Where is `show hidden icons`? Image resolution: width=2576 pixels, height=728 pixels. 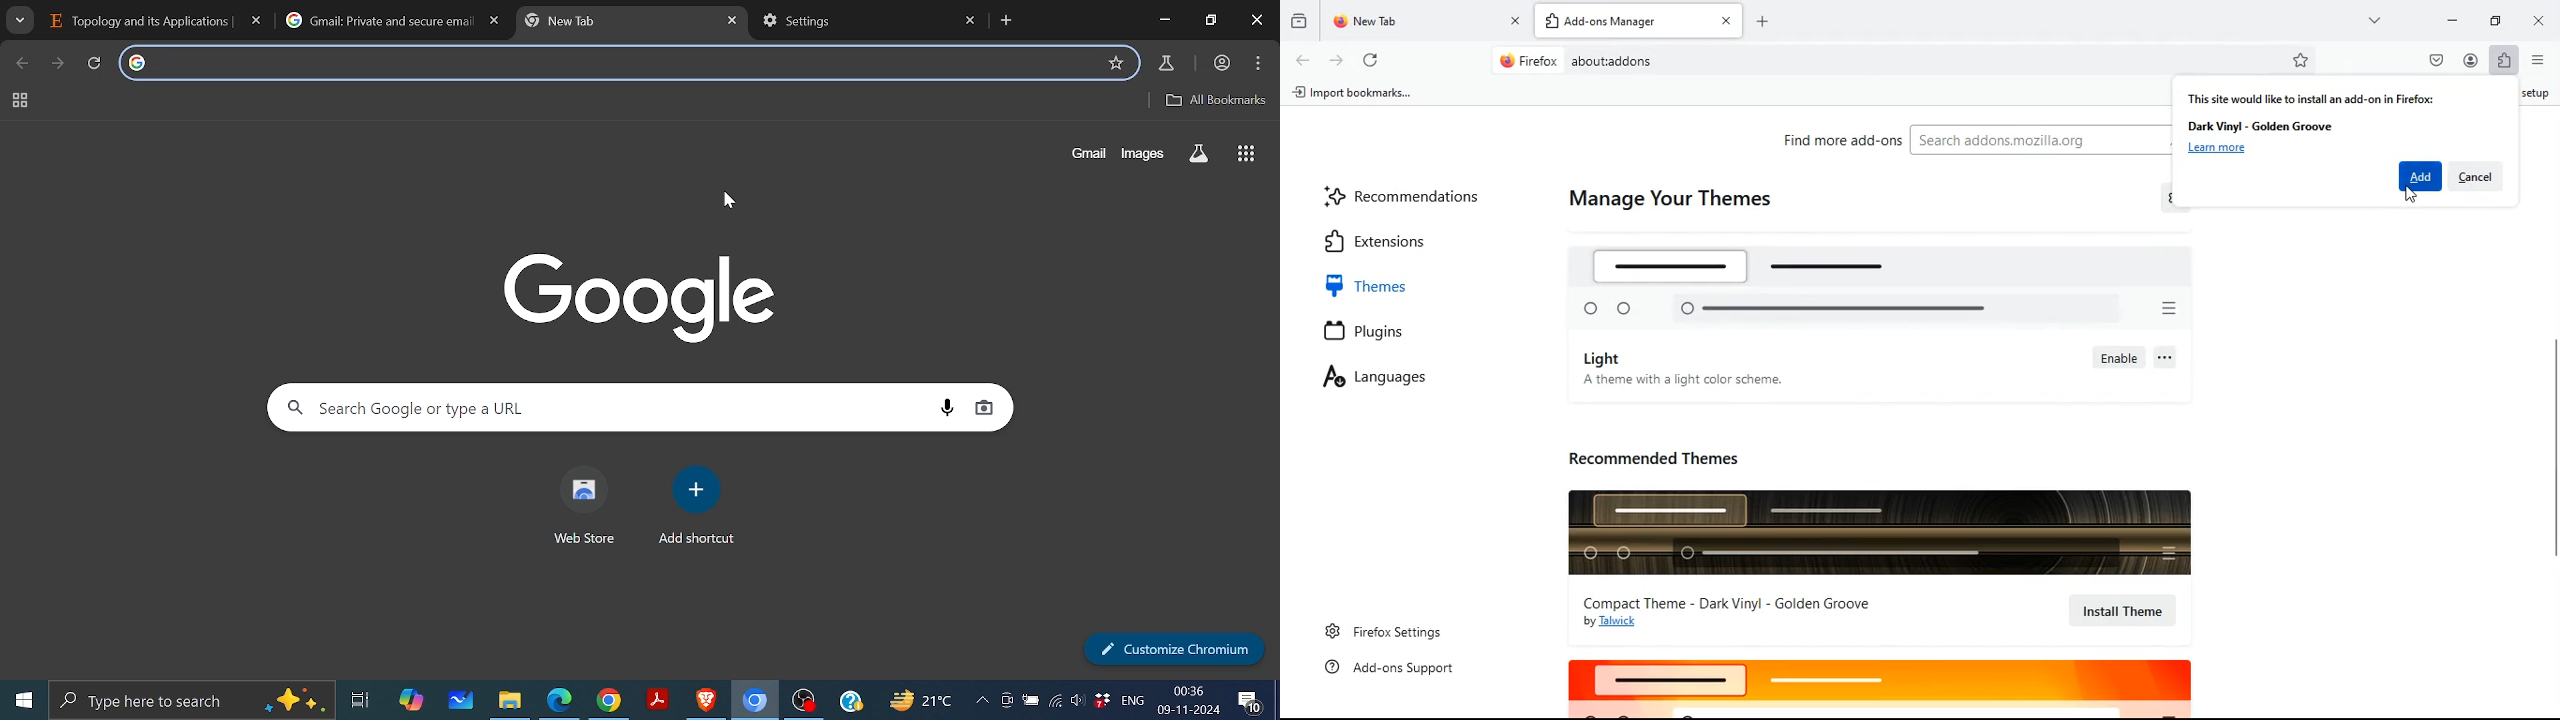
show hidden icons is located at coordinates (982, 701).